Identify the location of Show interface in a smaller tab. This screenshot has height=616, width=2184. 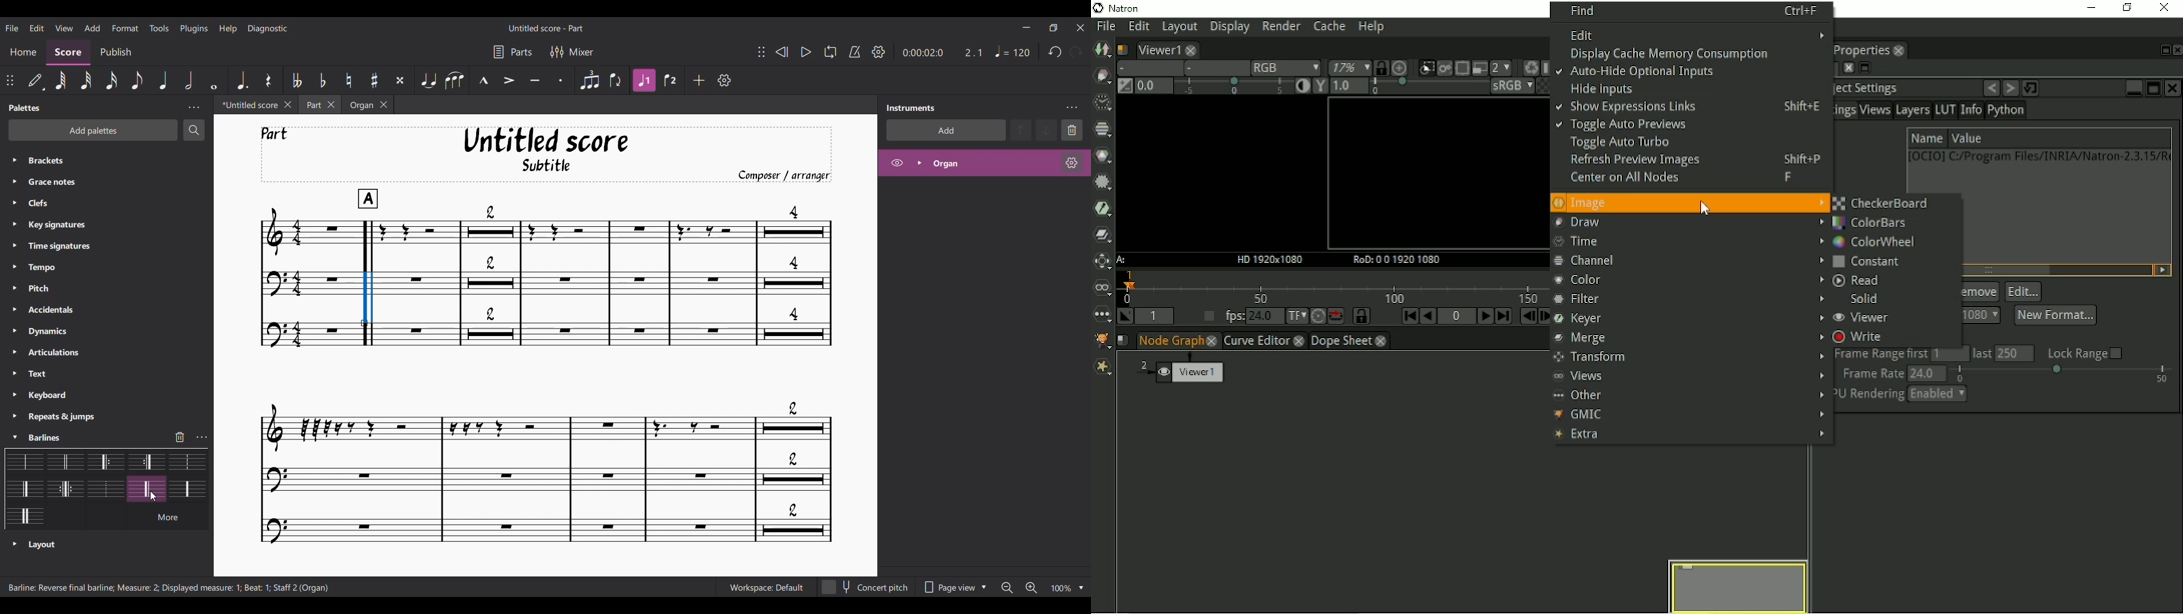
(1054, 27).